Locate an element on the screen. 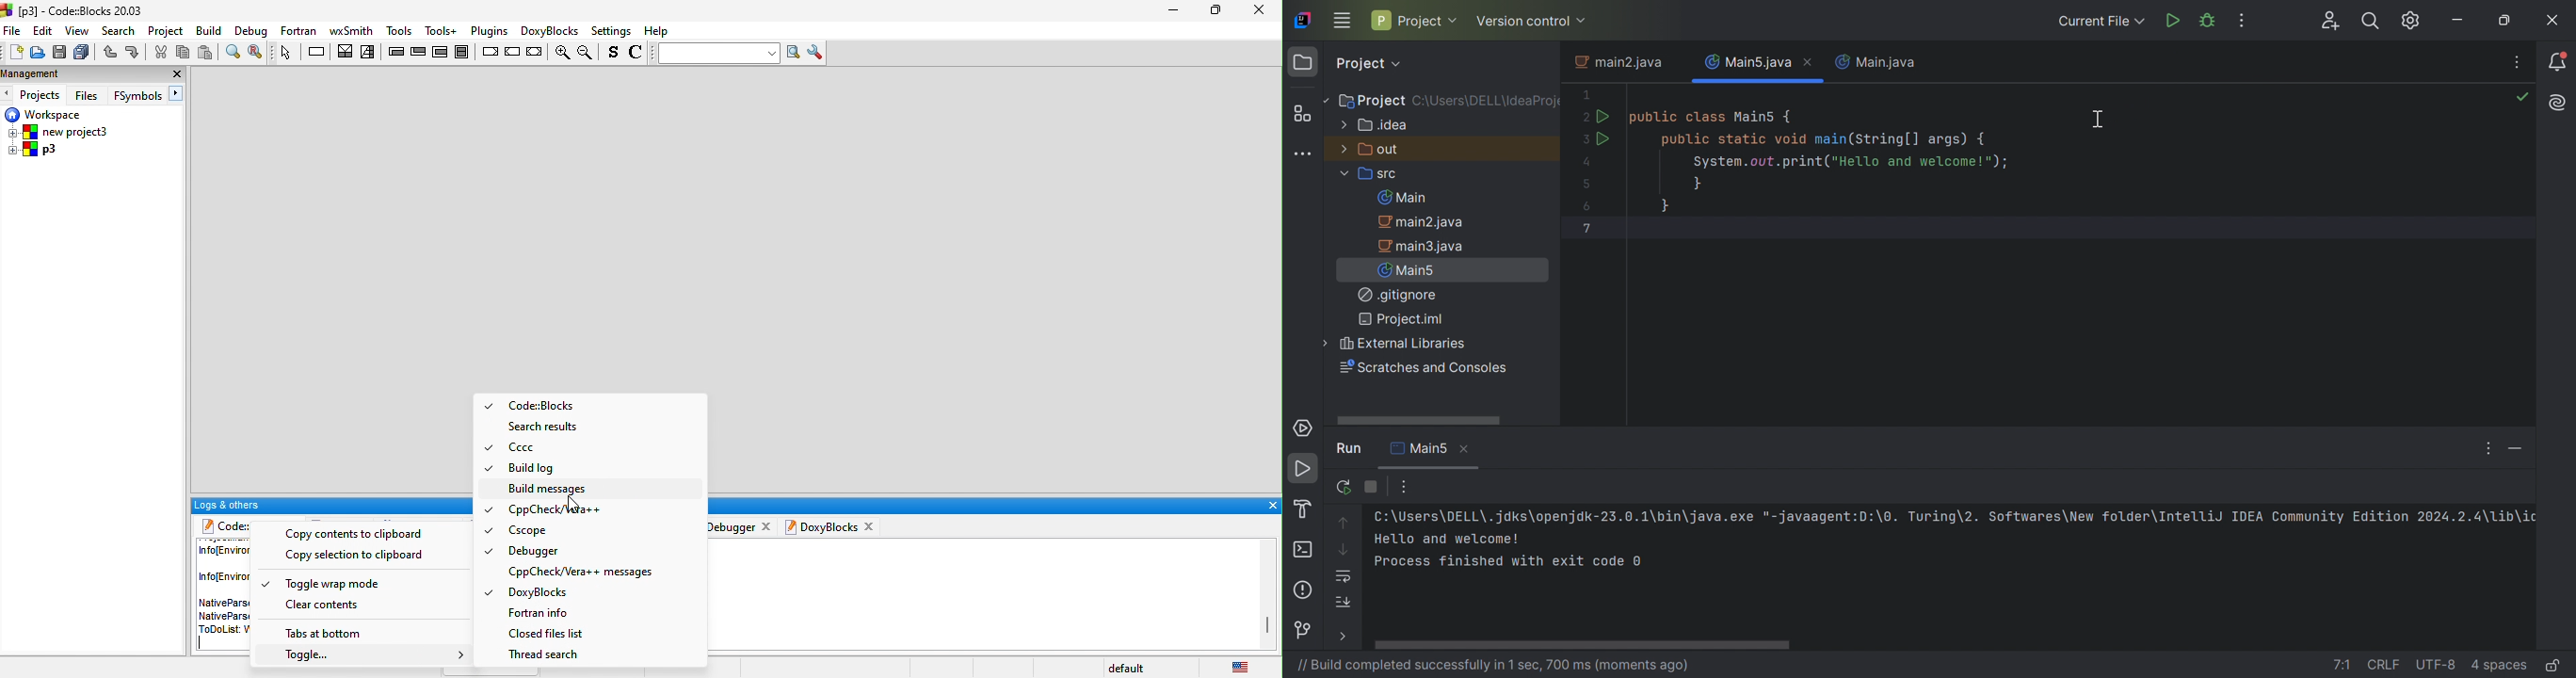 Image resolution: width=2576 pixels, height=700 pixels. new is located at coordinates (13, 54).